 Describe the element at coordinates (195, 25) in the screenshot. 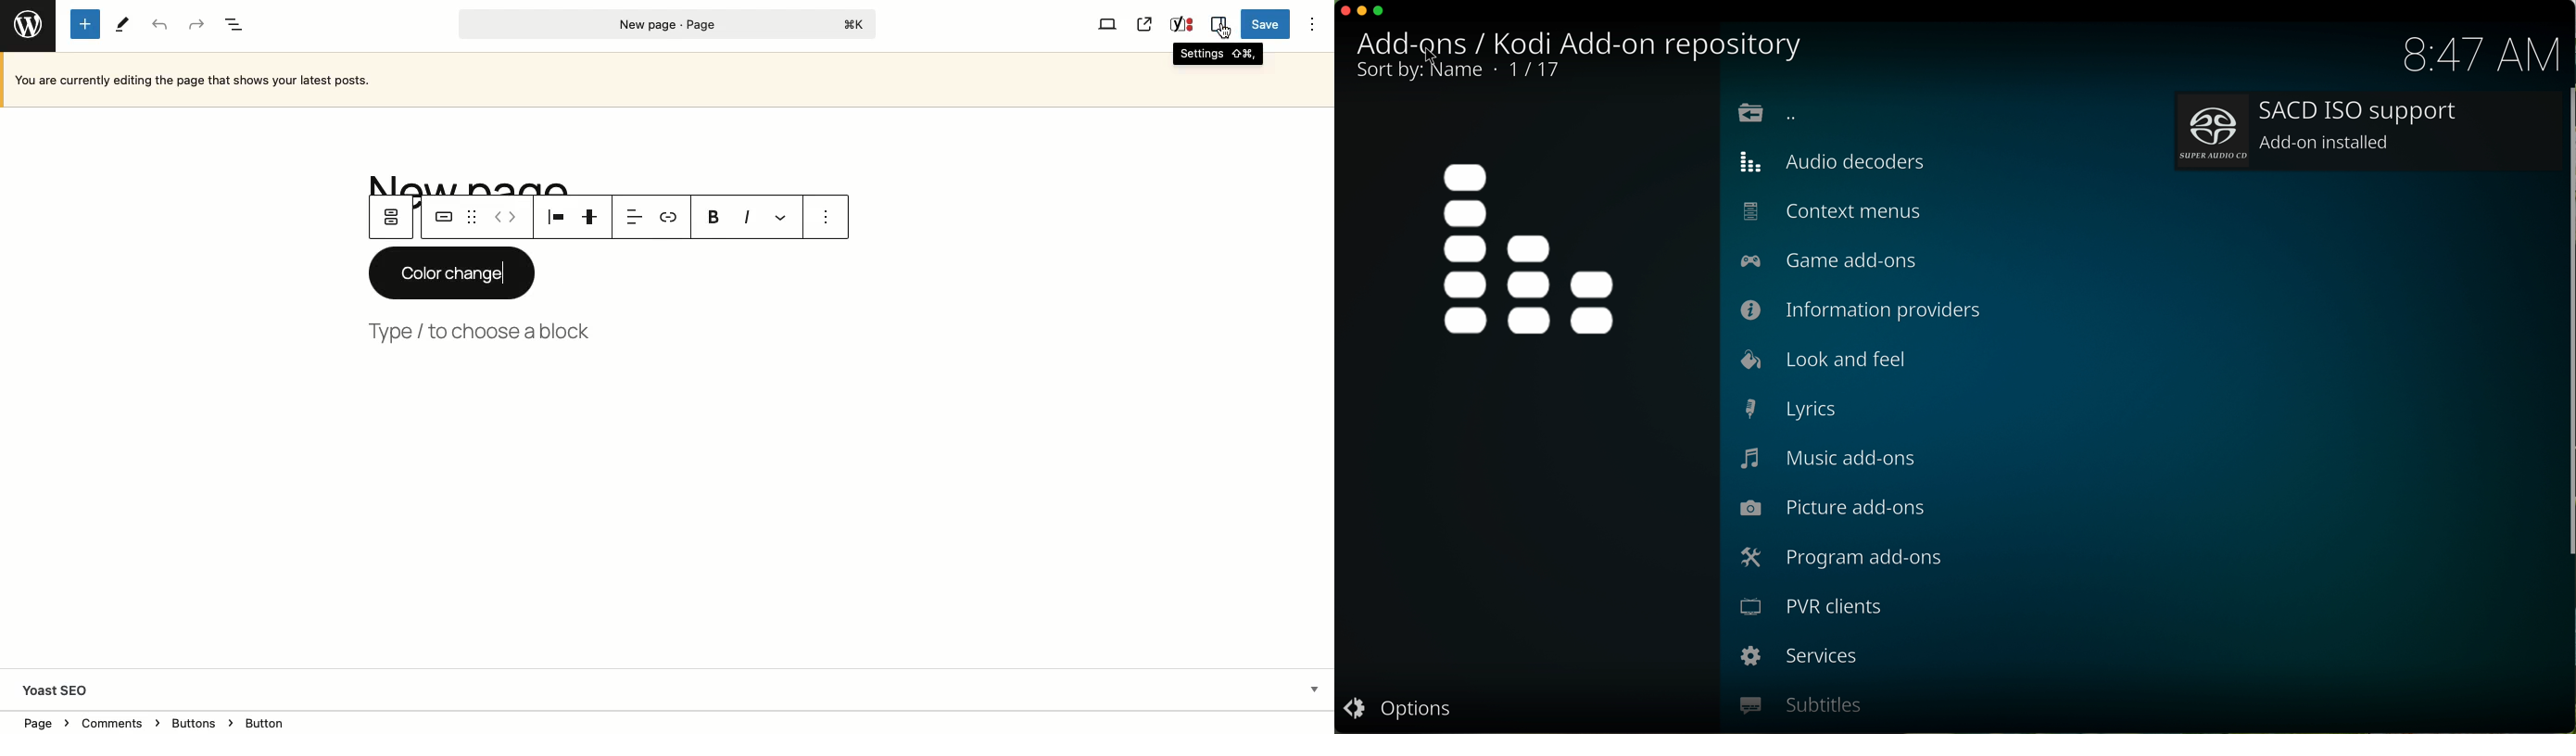

I see `Redo` at that location.